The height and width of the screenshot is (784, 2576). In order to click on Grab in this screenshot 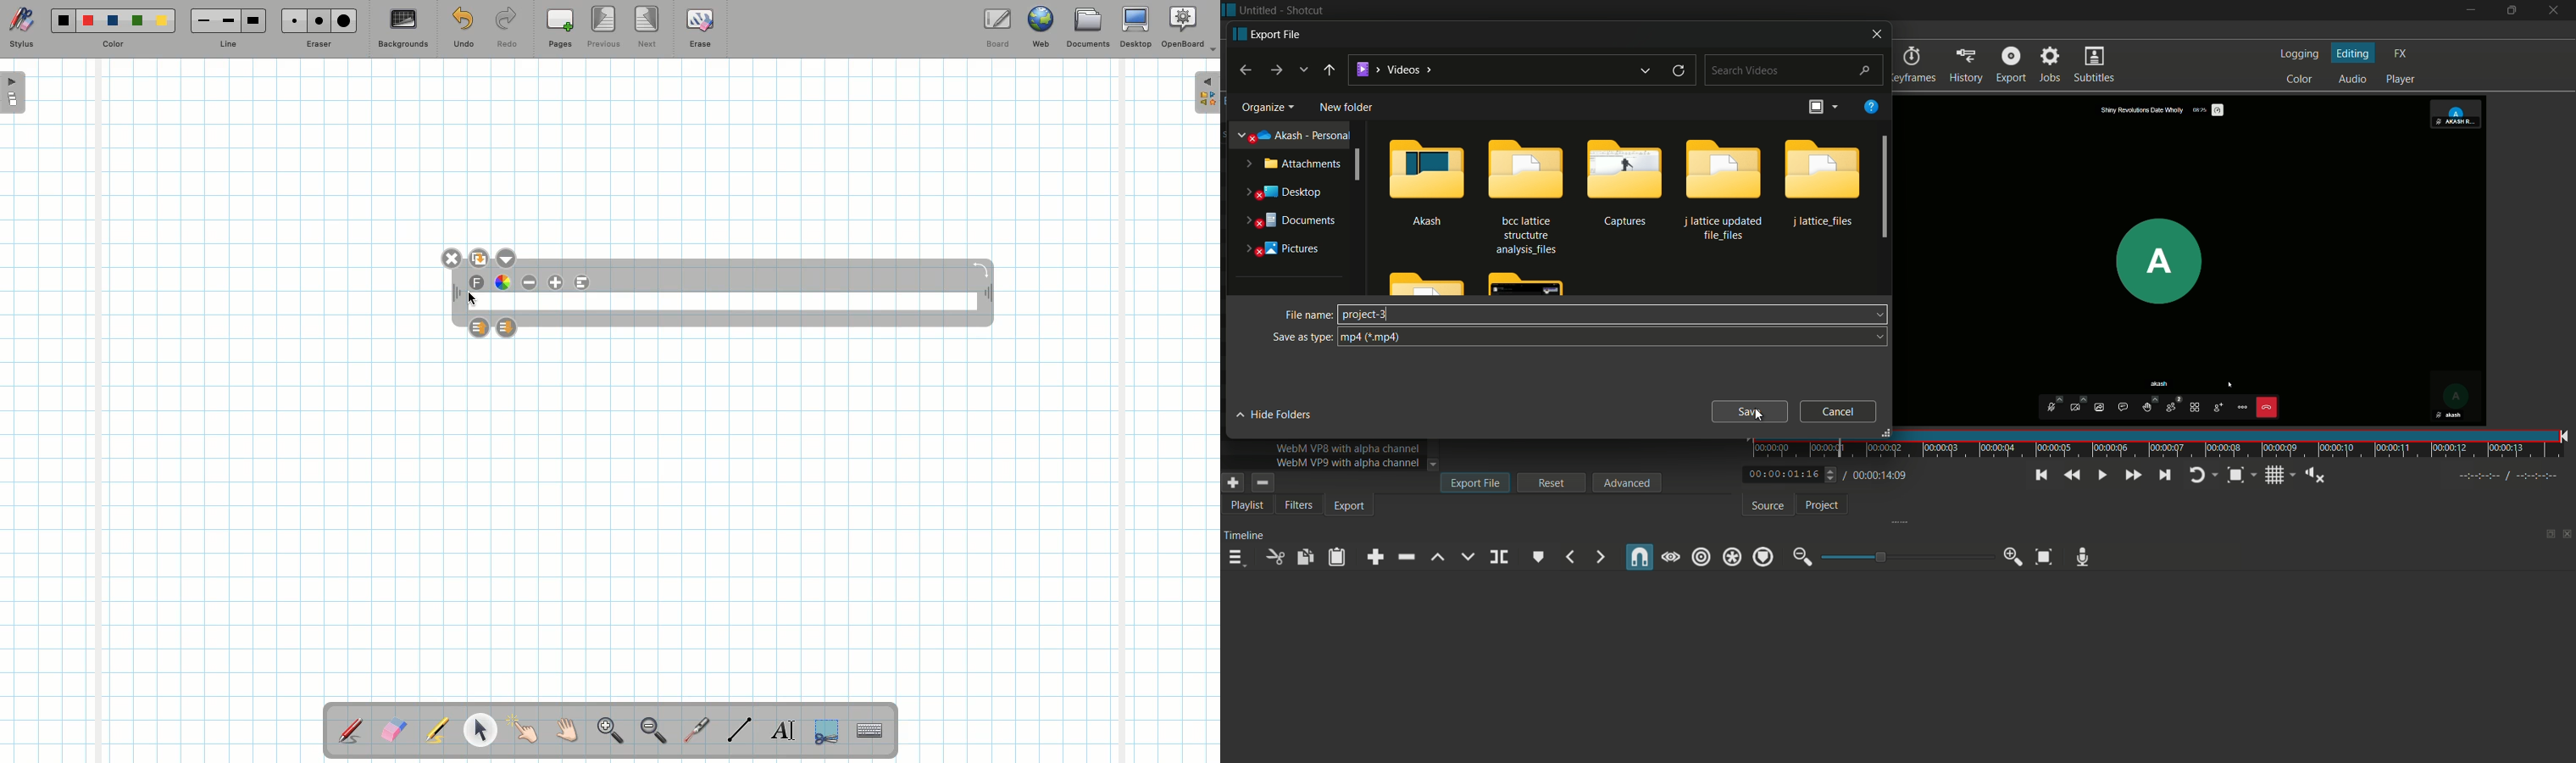, I will do `click(568, 732)`.